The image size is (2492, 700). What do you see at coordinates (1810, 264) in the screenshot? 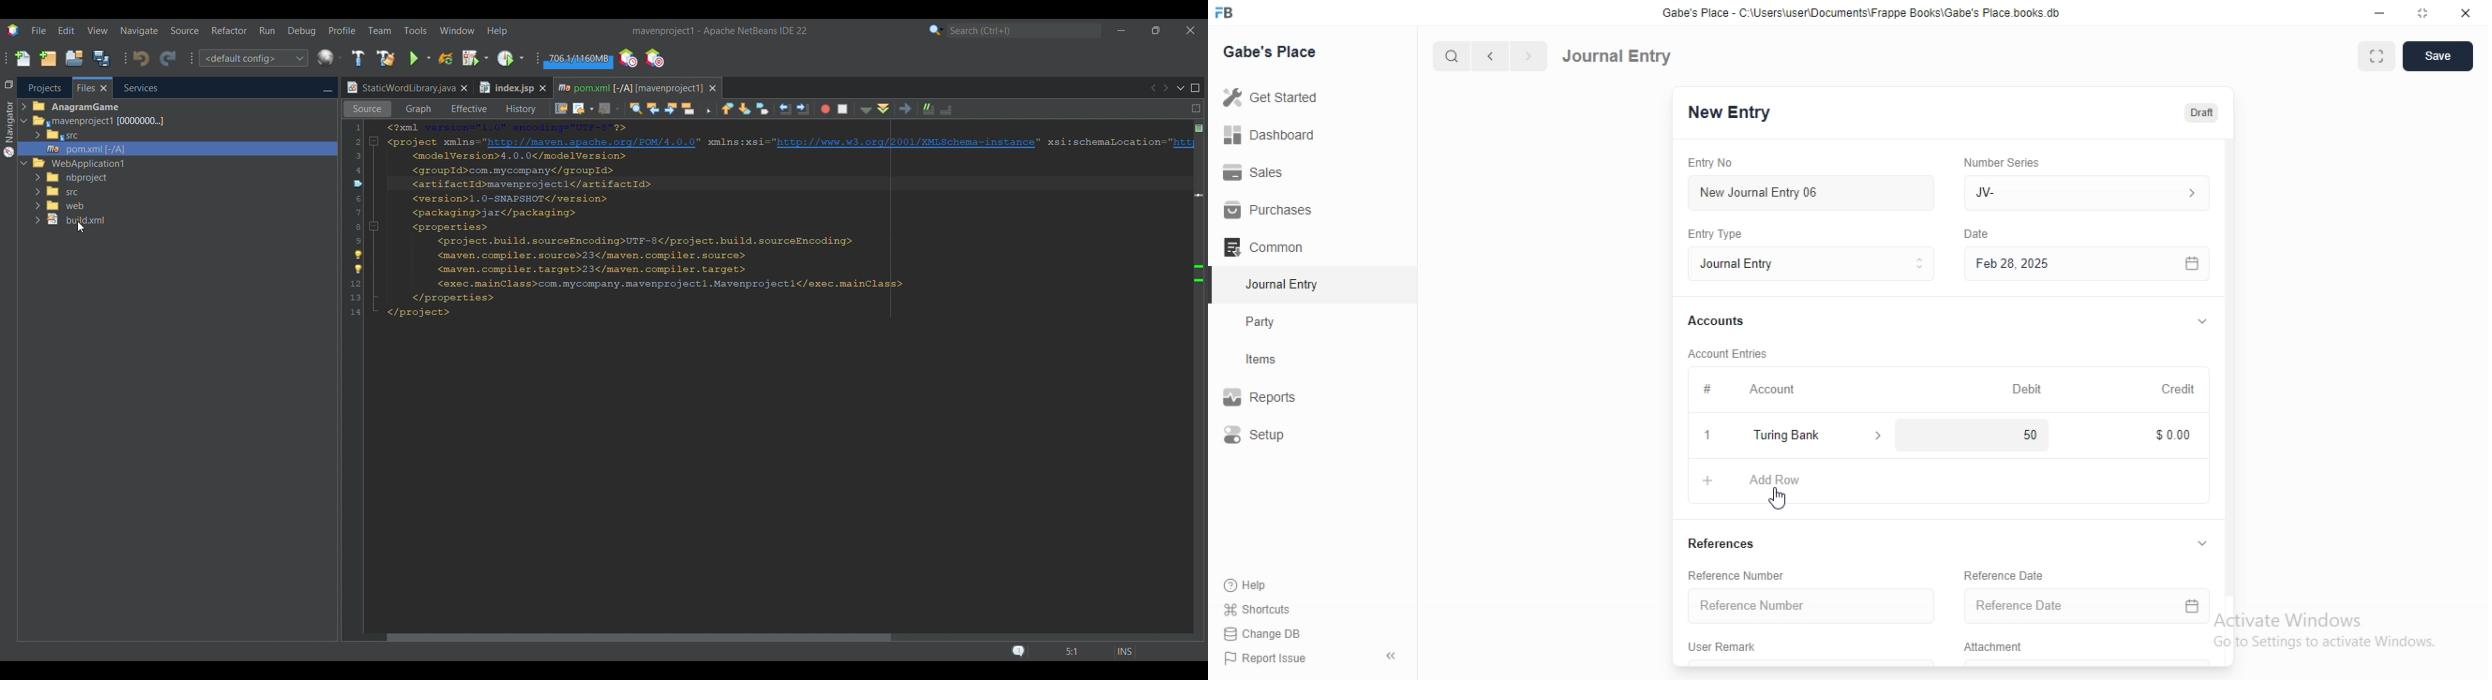
I see `Entry Type` at bounding box center [1810, 264].